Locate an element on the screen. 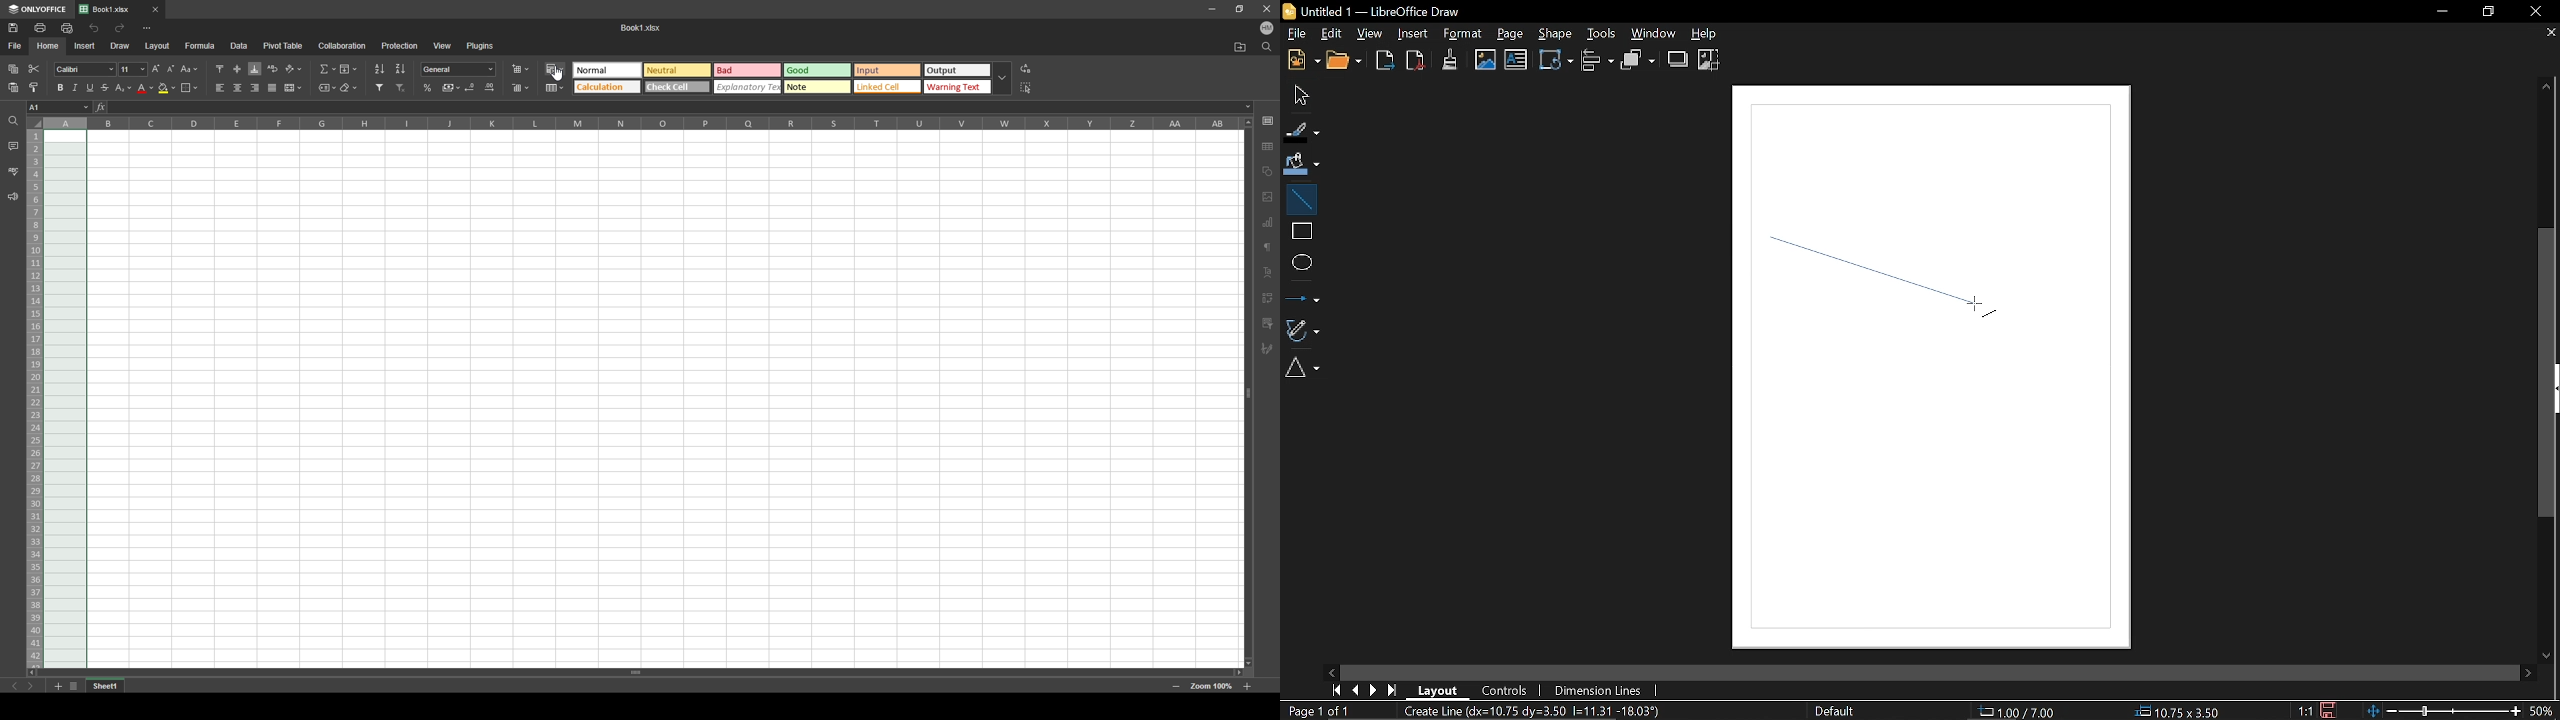 The height and width of the screenshot is (728, 2576). paragraph is located at coordinates (1268, 248).